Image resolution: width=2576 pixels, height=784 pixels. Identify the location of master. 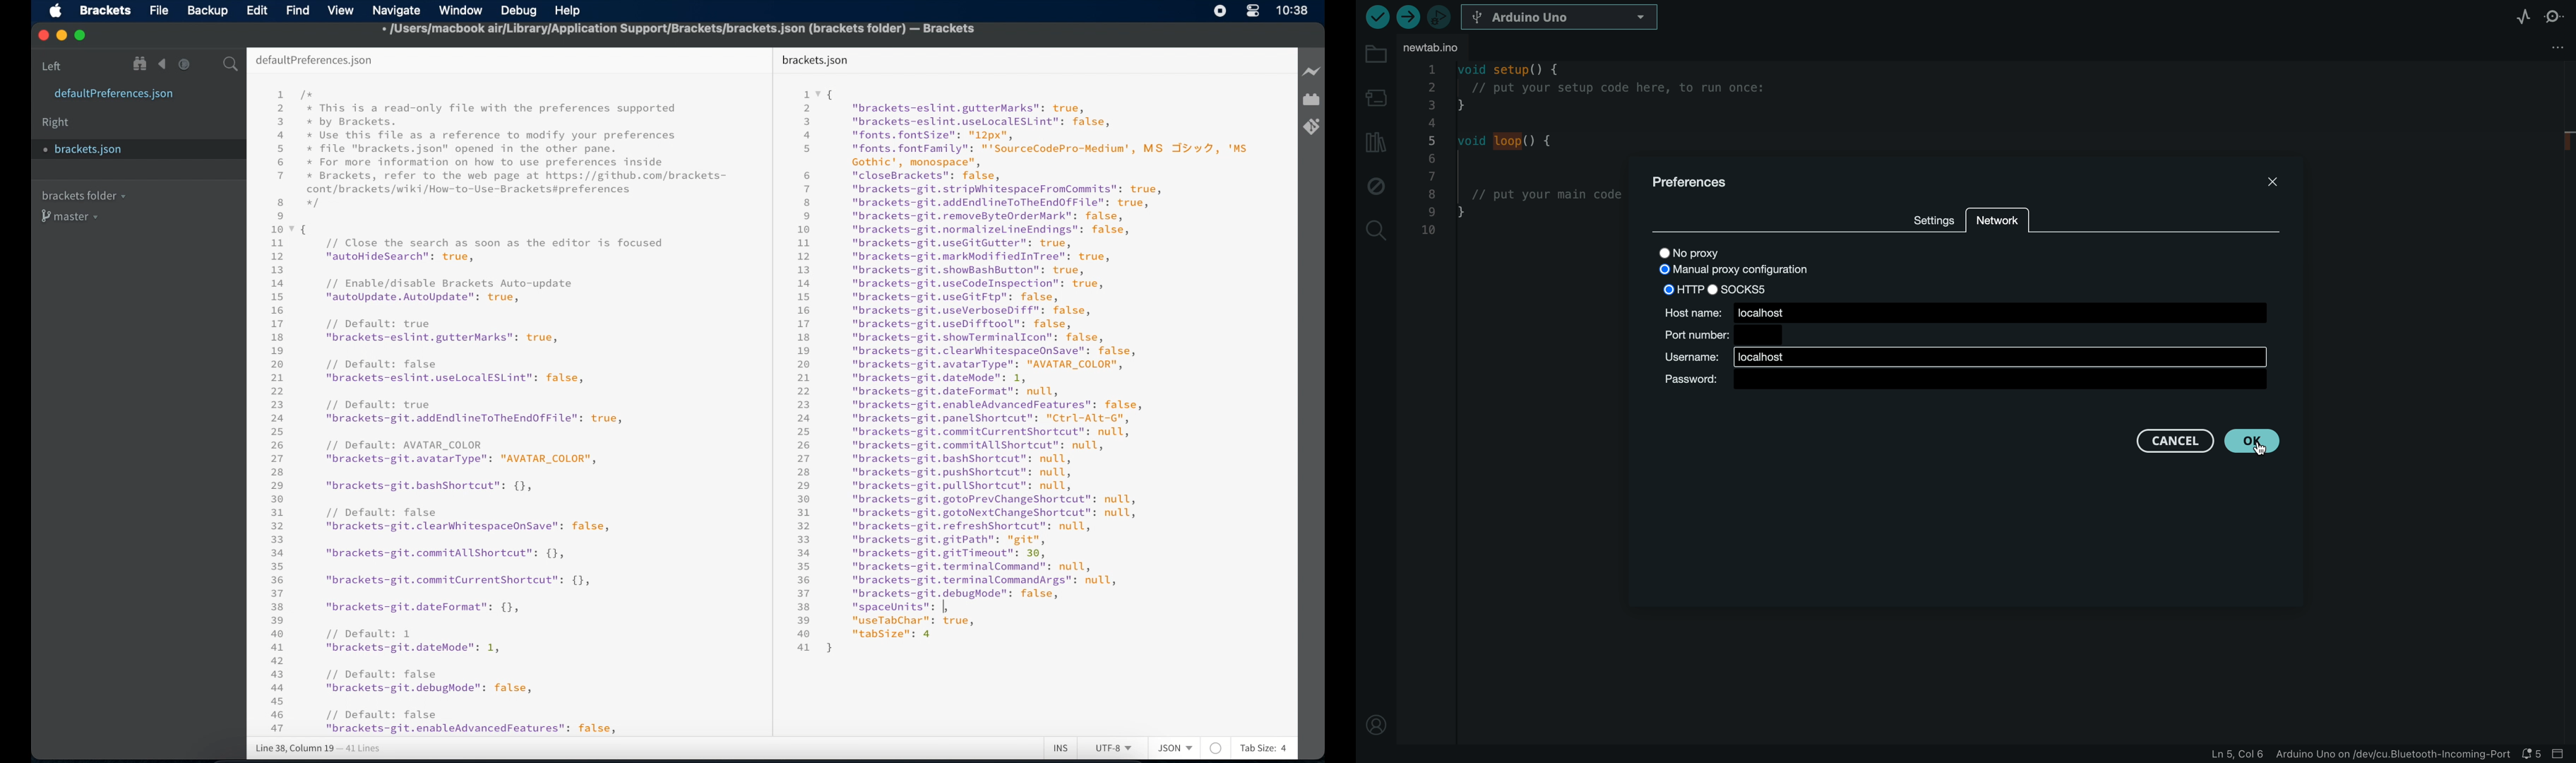
(71, 216).